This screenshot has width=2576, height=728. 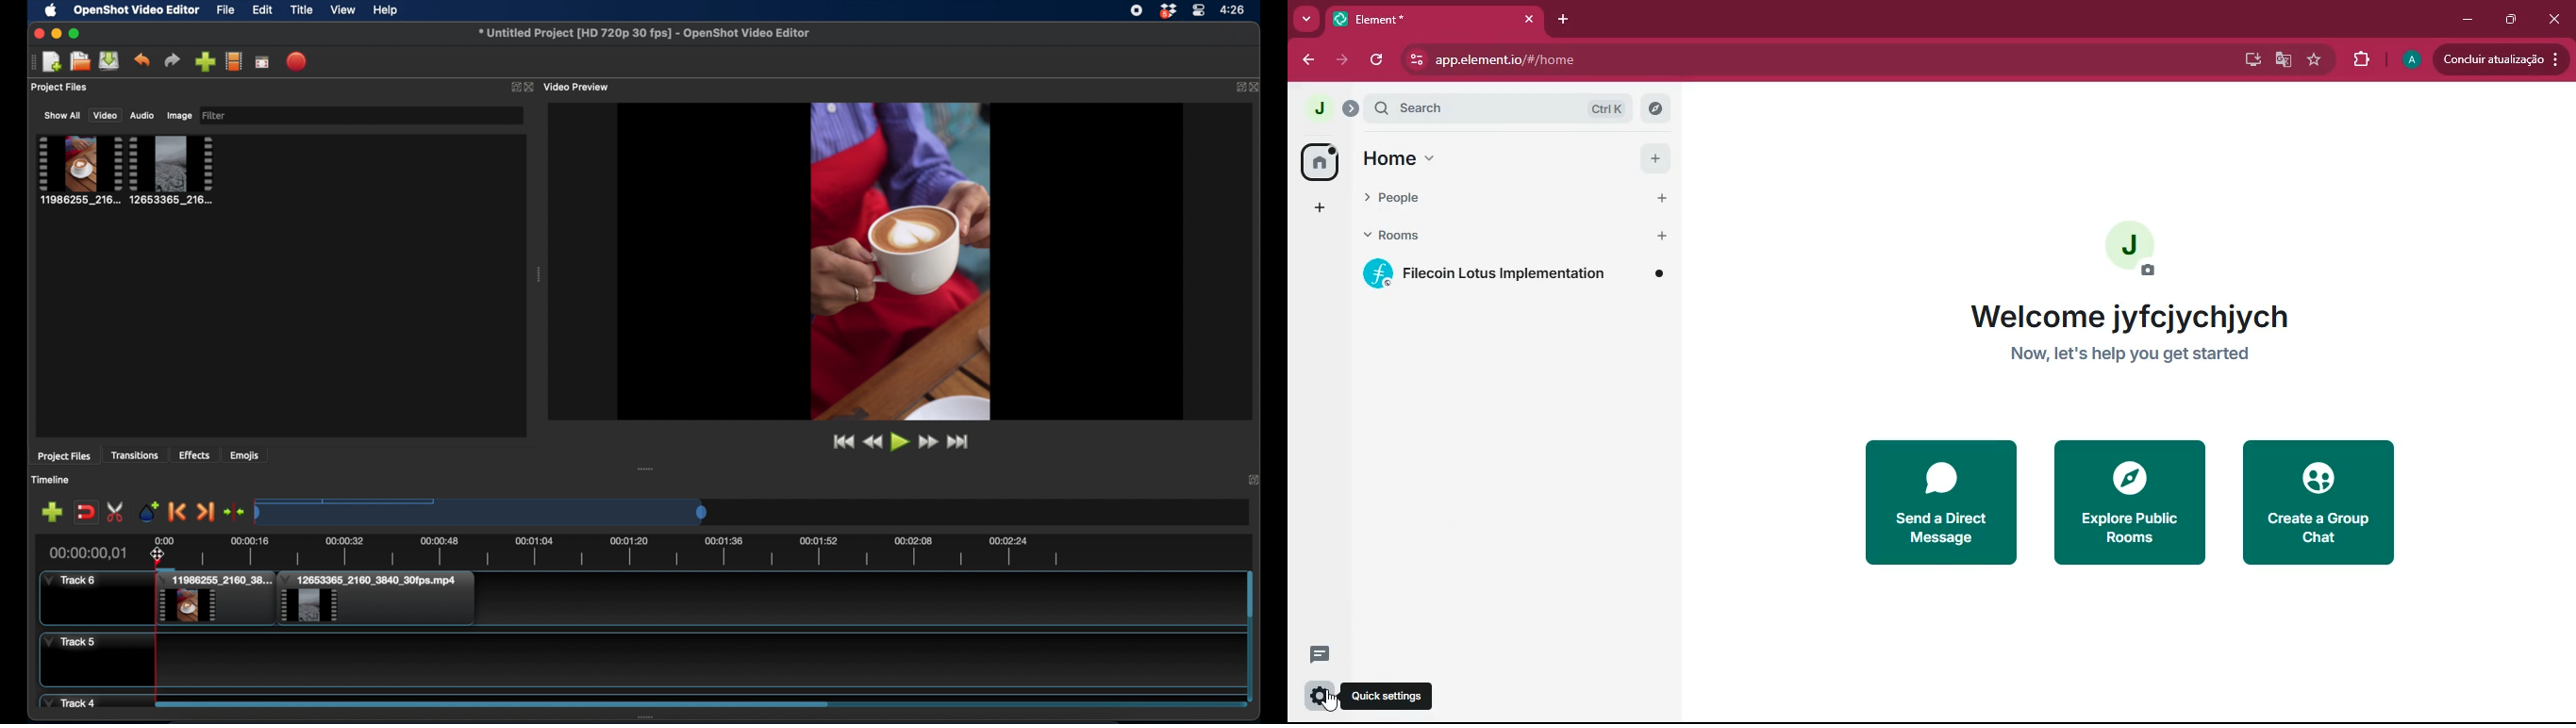 What do you see at coordinates (1654, 160) in the screenshot?
I see `add button` at bounding box center [1654, 160].